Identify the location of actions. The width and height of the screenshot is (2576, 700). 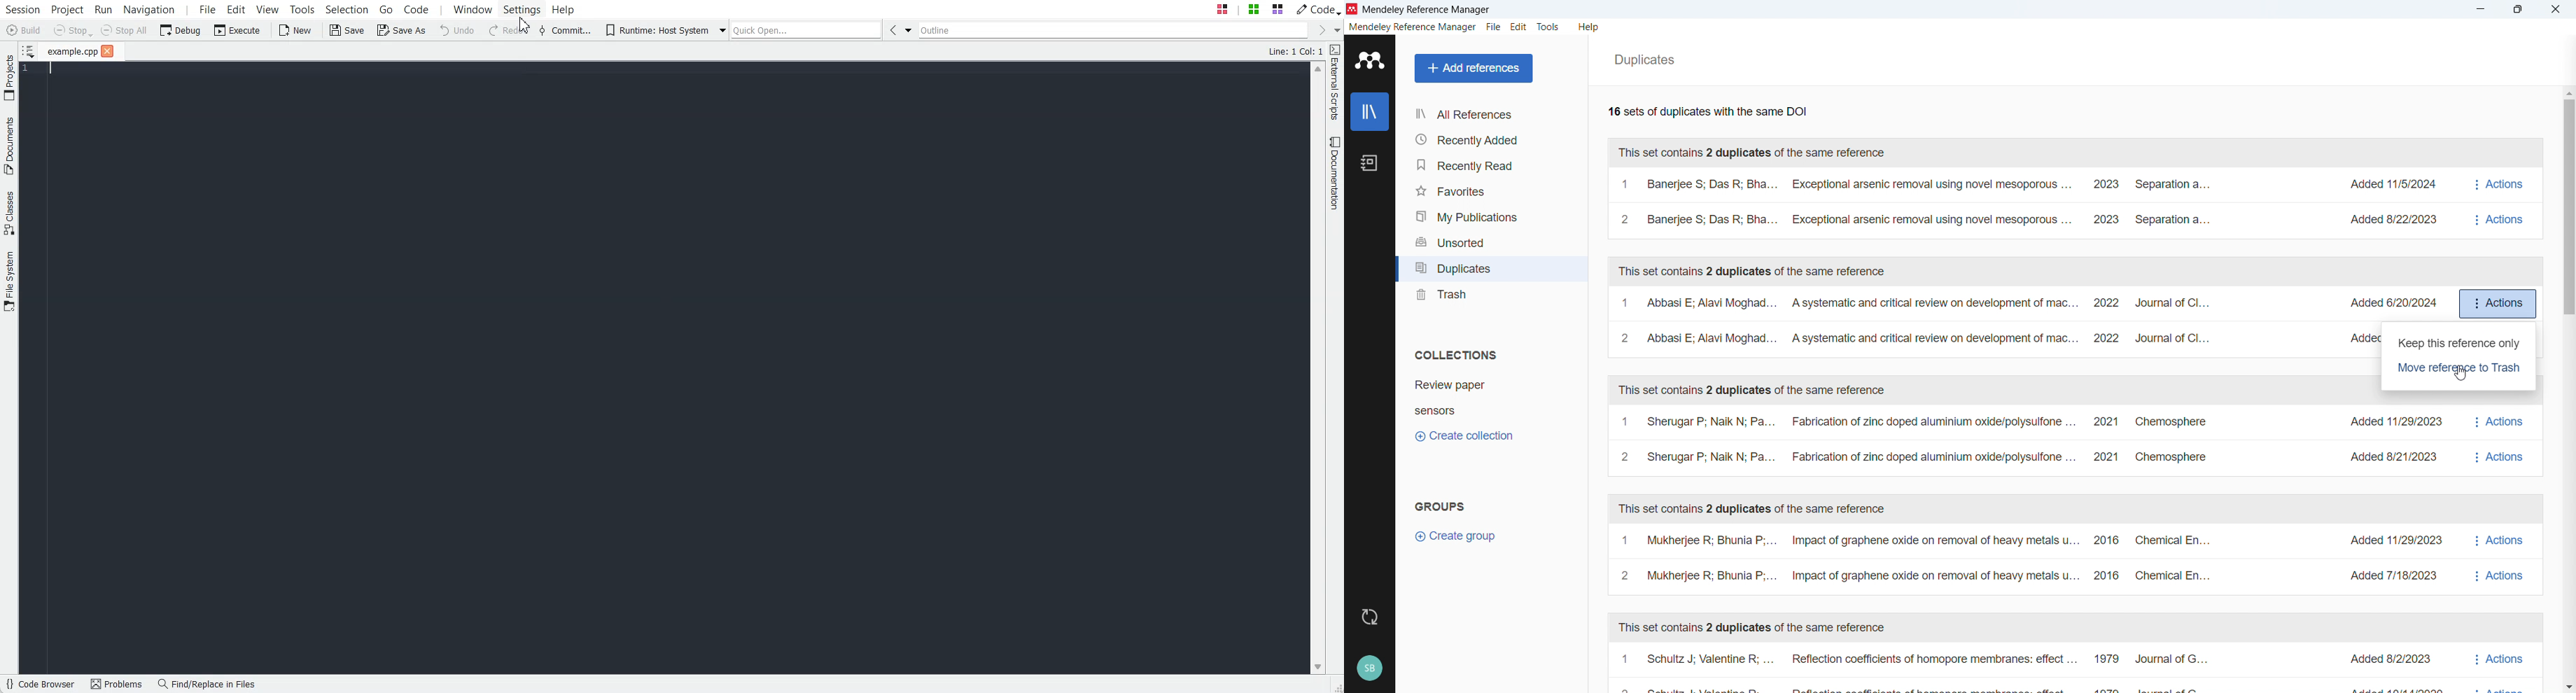
(2501, 669).